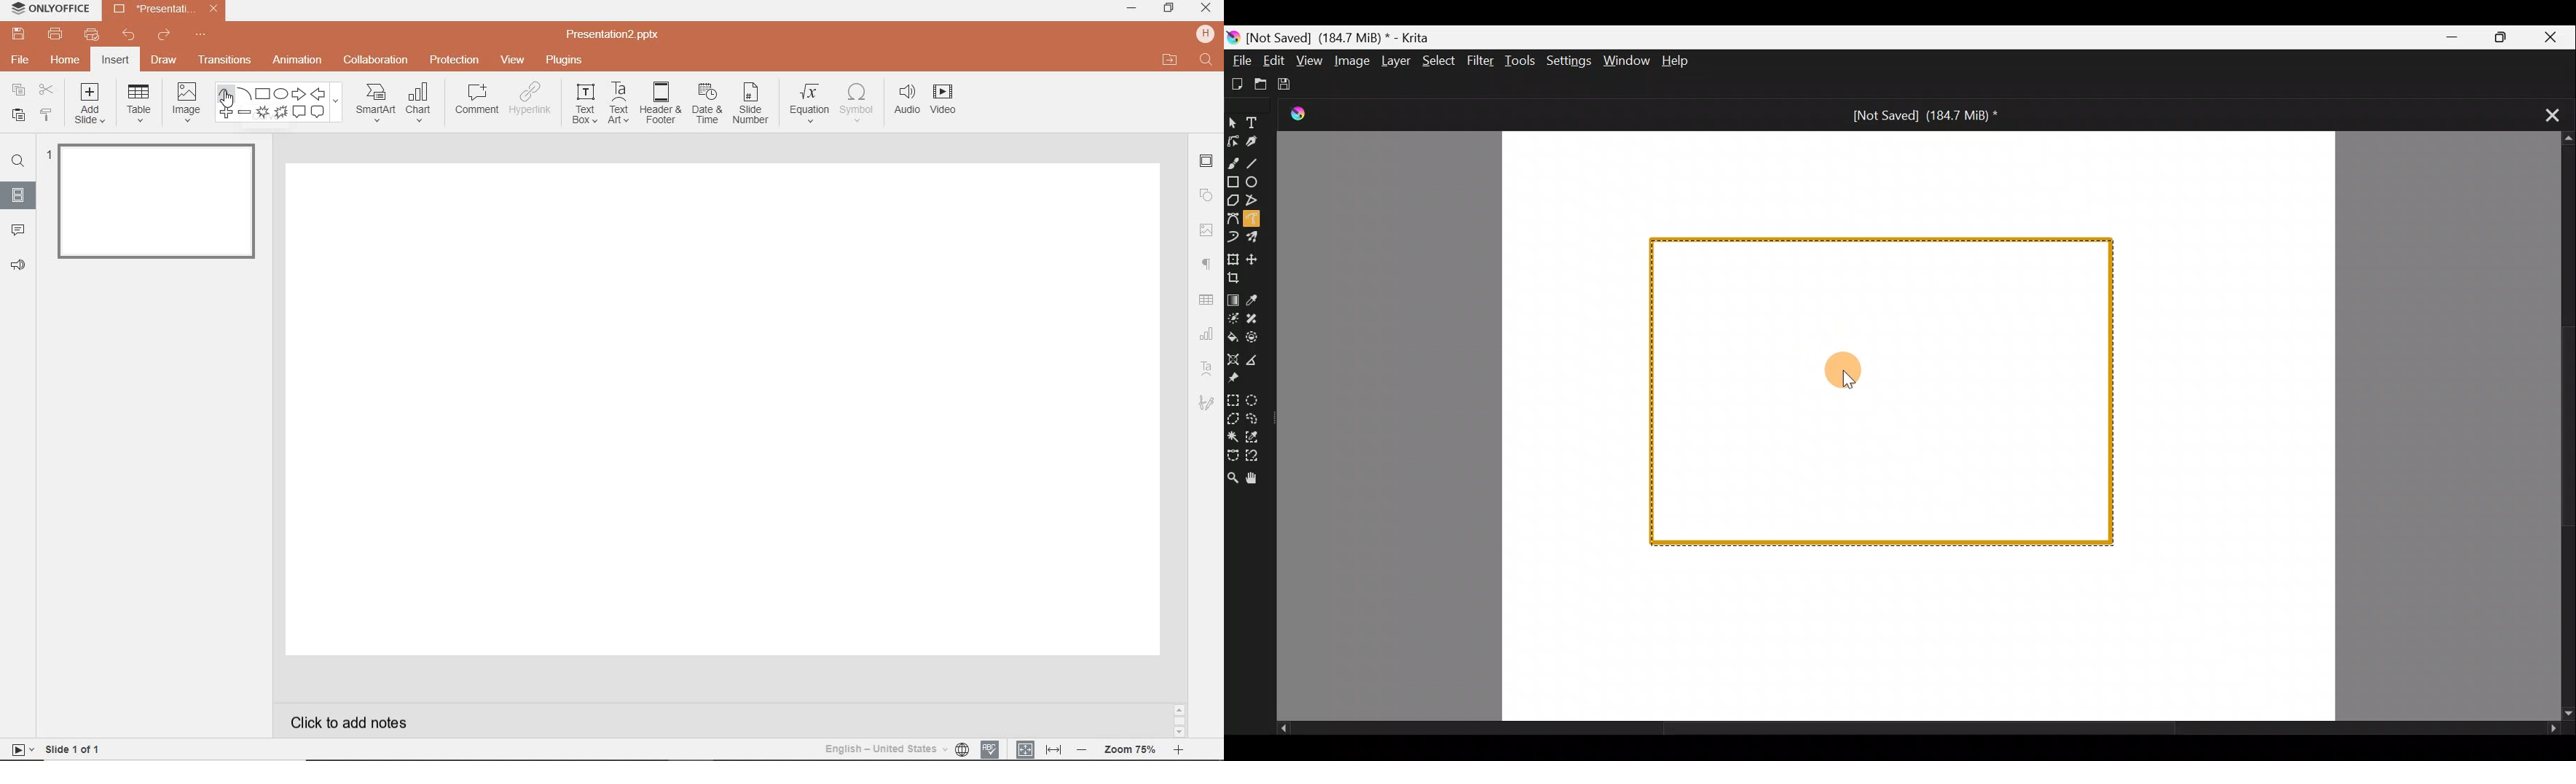  Describe the element at coordinates (1232, 182) in the screenshot. I see `Rectangle tool` at that location.